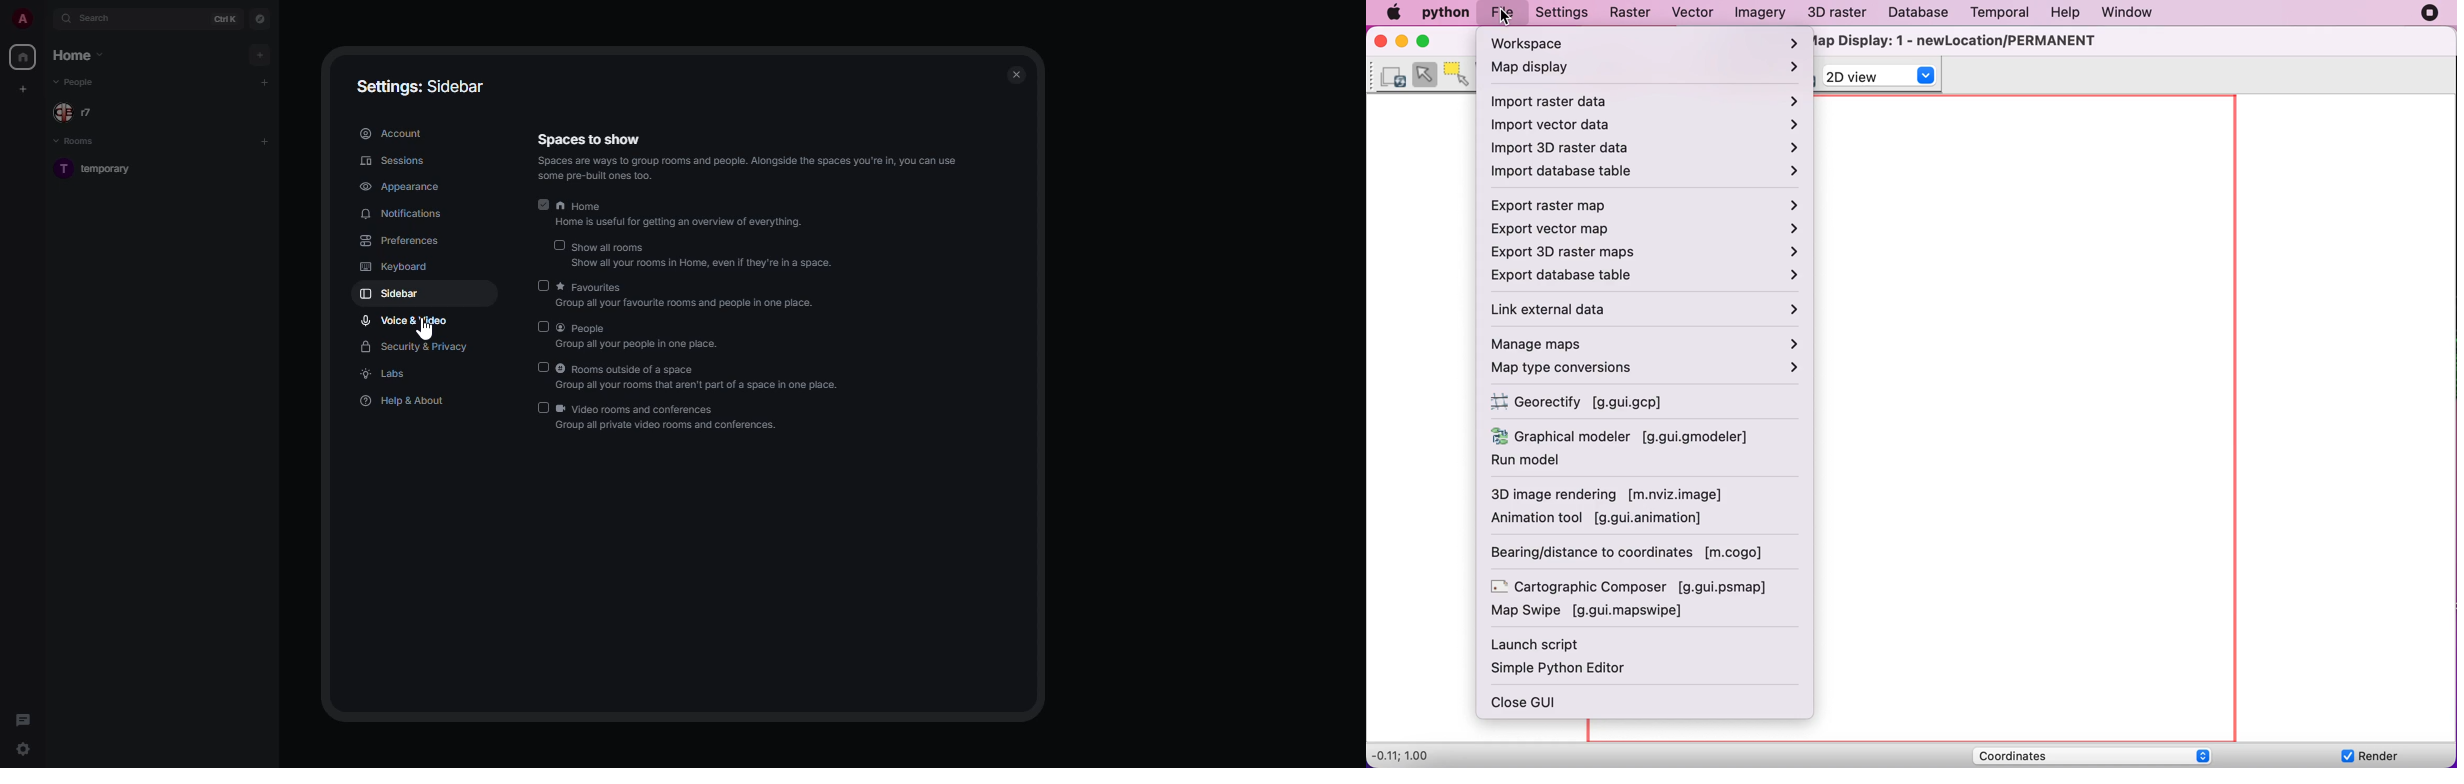 This screenshot has width=2464, height=784. What do you see at coordinates (419, 84) in the screenshot?
I see `settings: sidebar` at bounding box center [419, 84].